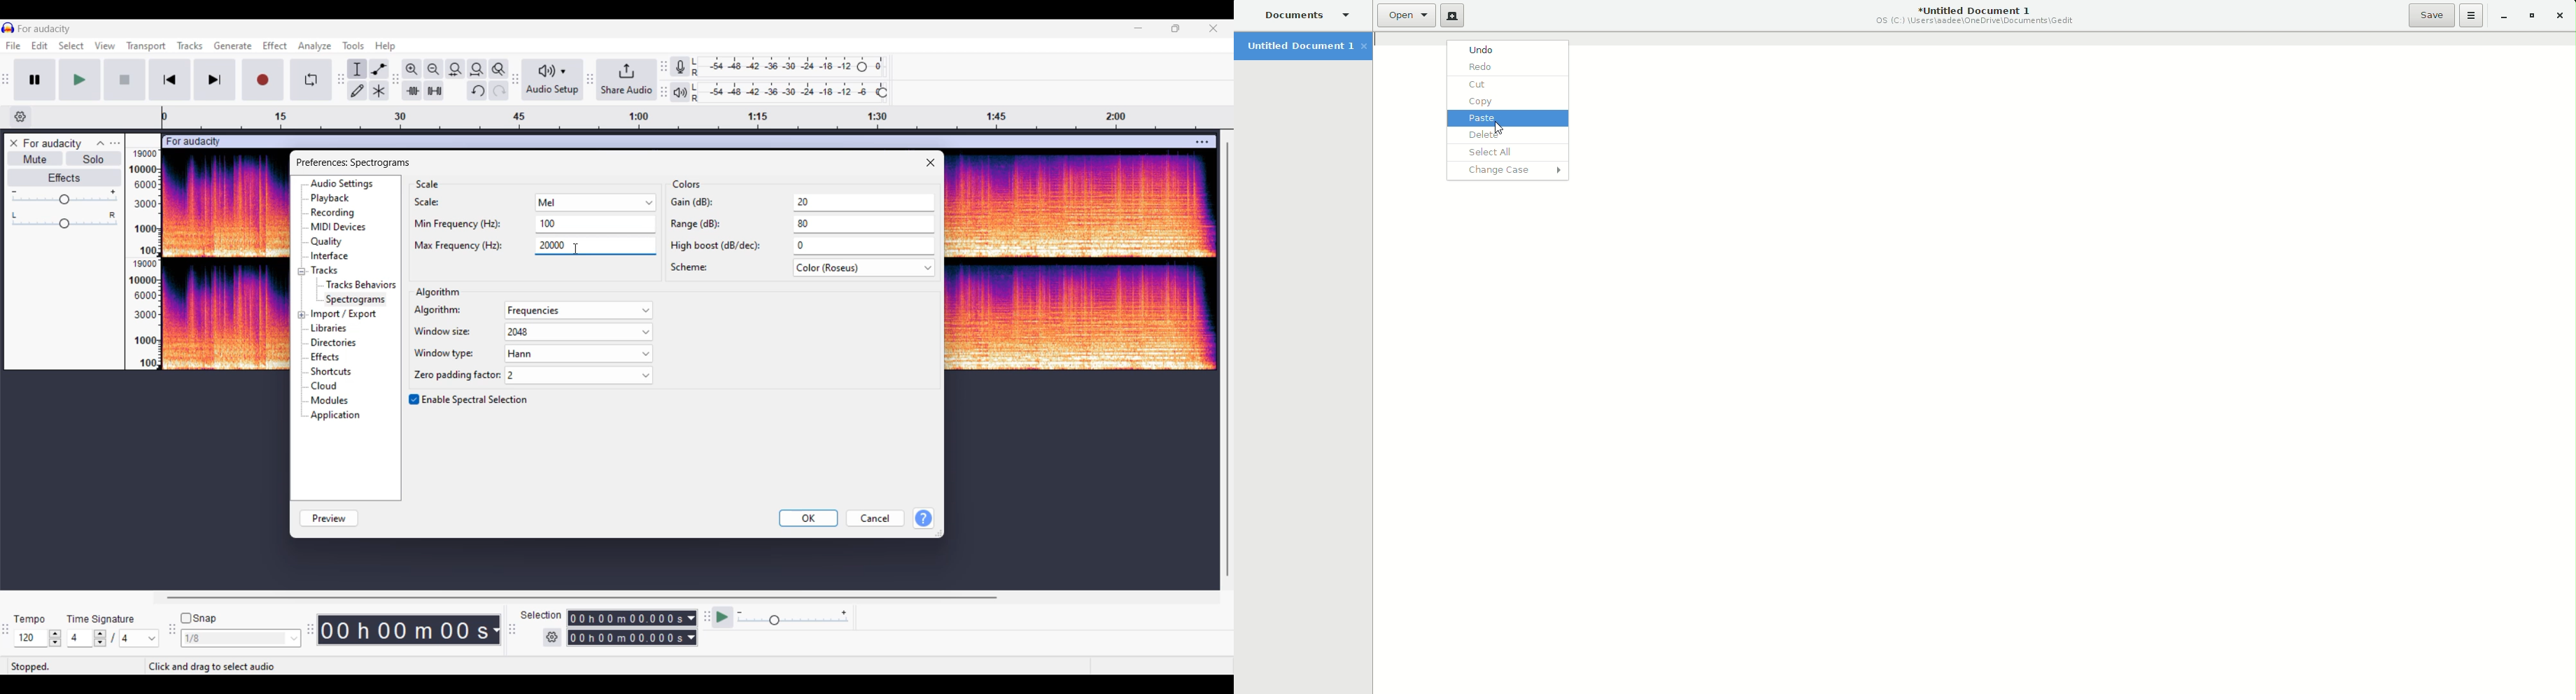 Image resolution: width=2576 pixels, height=700 pixels. I want to click on min frequency, so click(463, 224).